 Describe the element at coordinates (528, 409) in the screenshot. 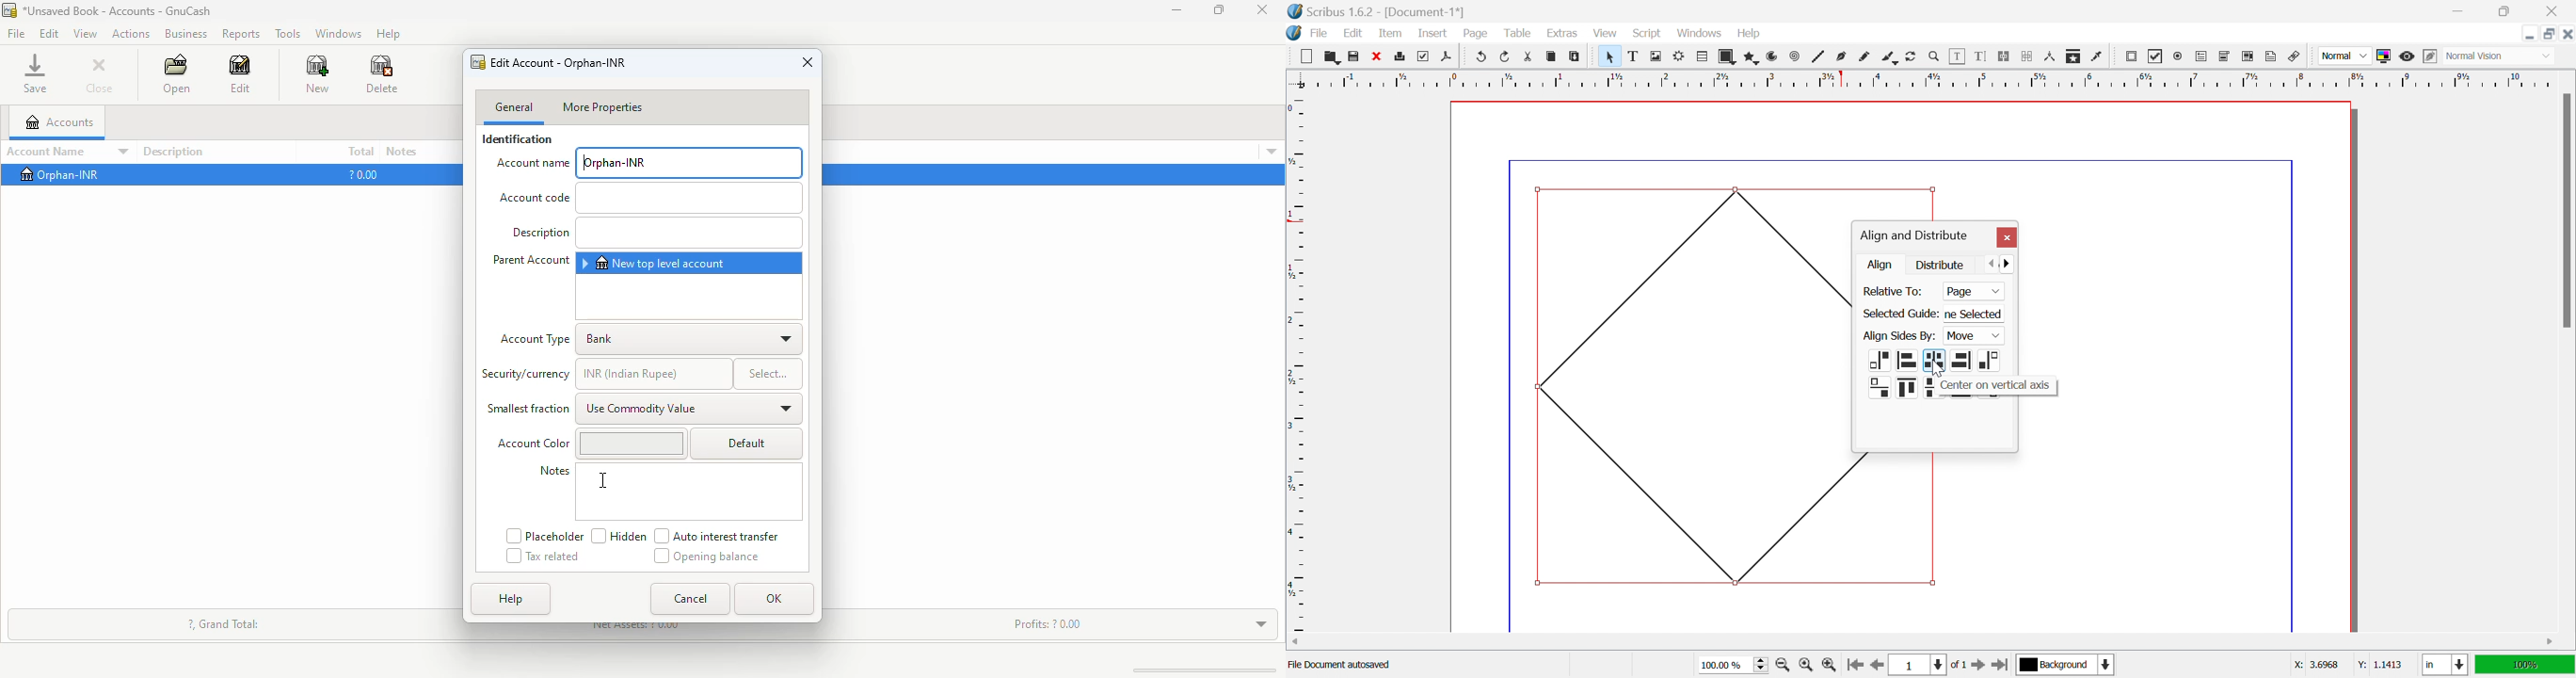

I see `smallest fraction` at that location.